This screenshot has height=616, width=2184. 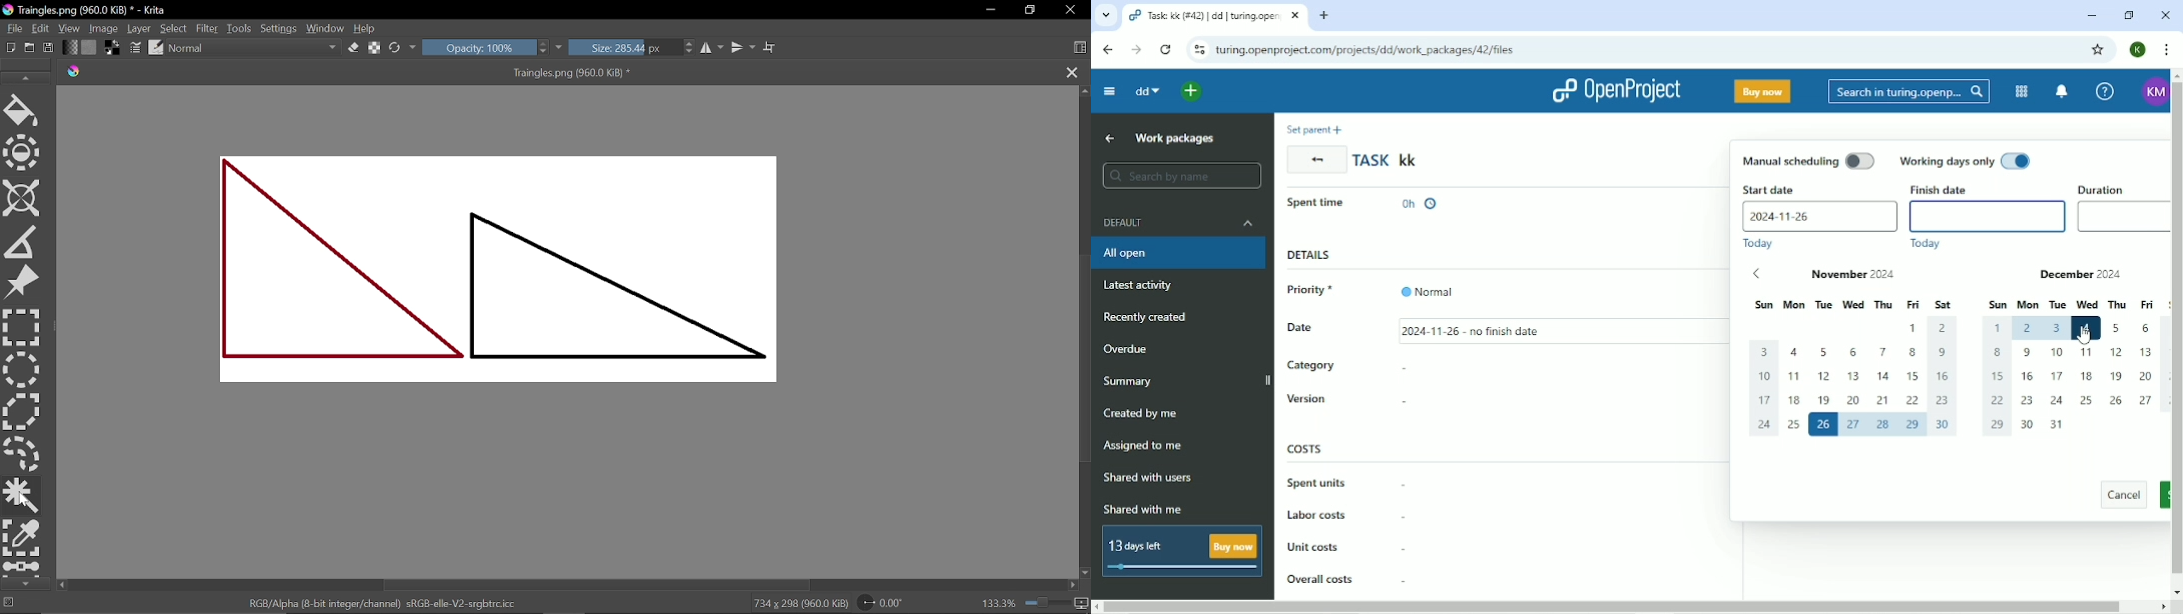 I want to click on 13 days left Buy now, so click(x=1180, y=553).